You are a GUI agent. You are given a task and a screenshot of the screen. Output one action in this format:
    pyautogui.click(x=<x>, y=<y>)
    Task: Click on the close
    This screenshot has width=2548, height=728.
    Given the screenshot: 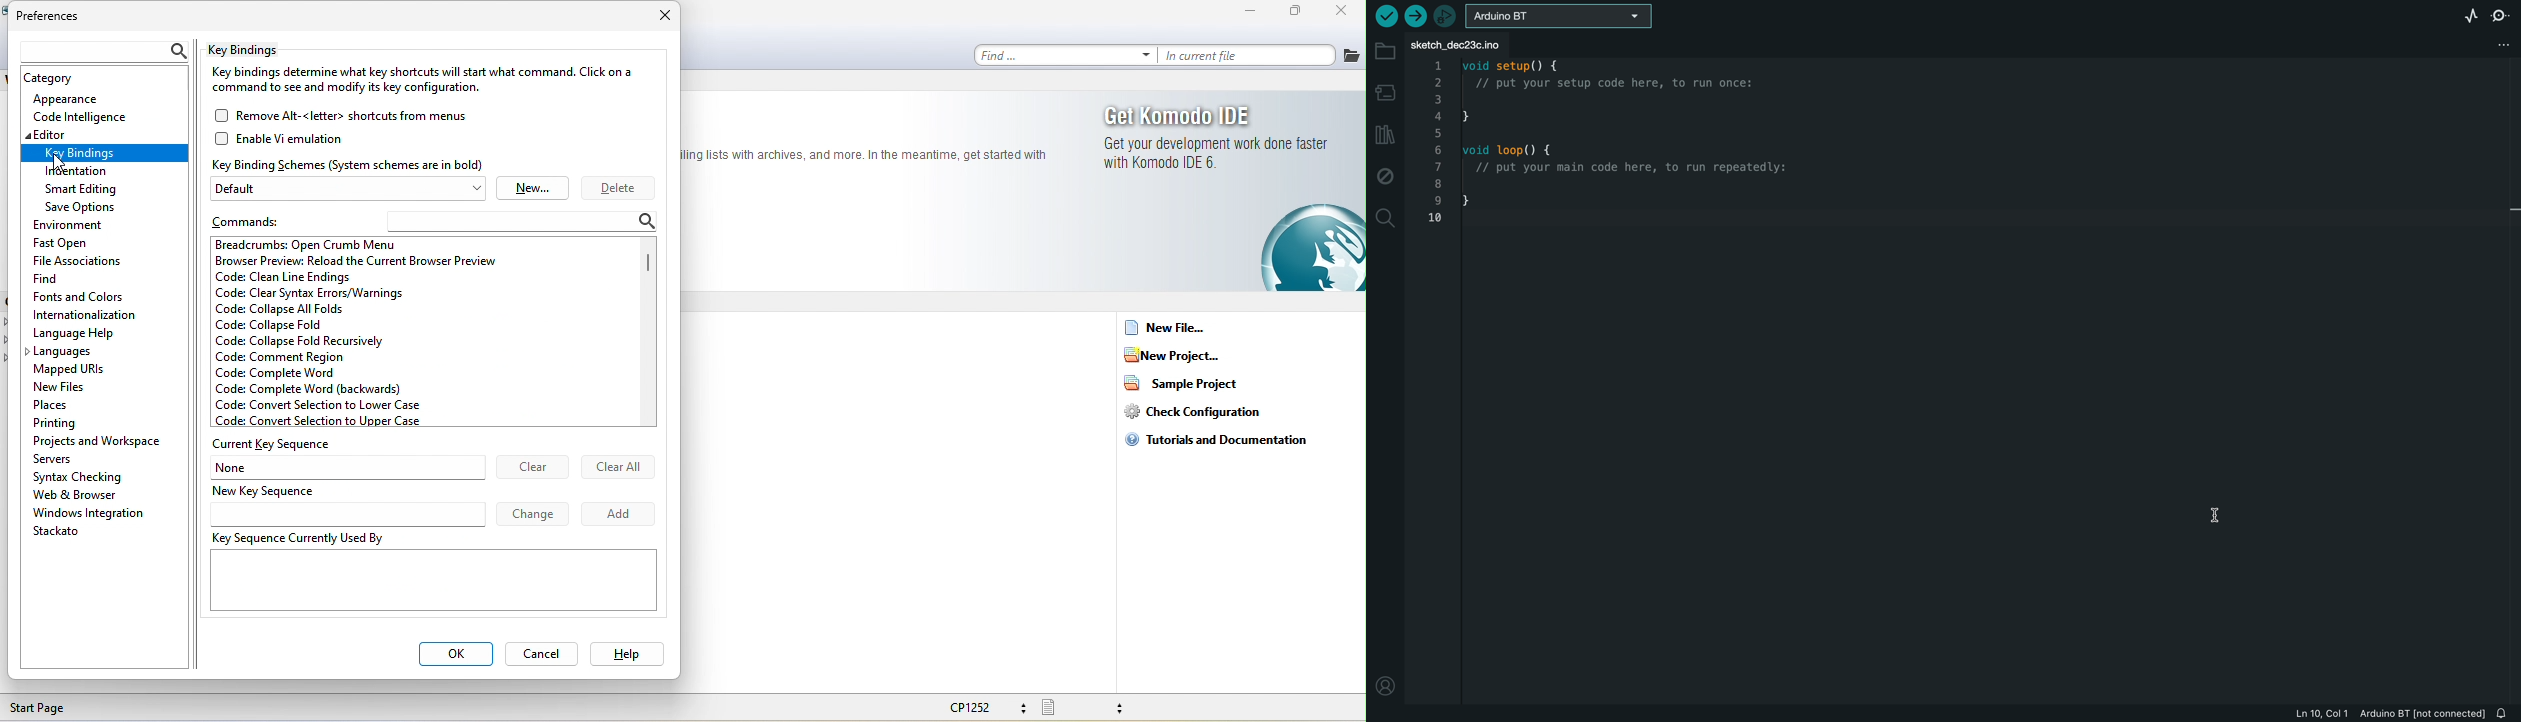 What is the action you would take?
    pyautogui.click(x=663, y=18)
    